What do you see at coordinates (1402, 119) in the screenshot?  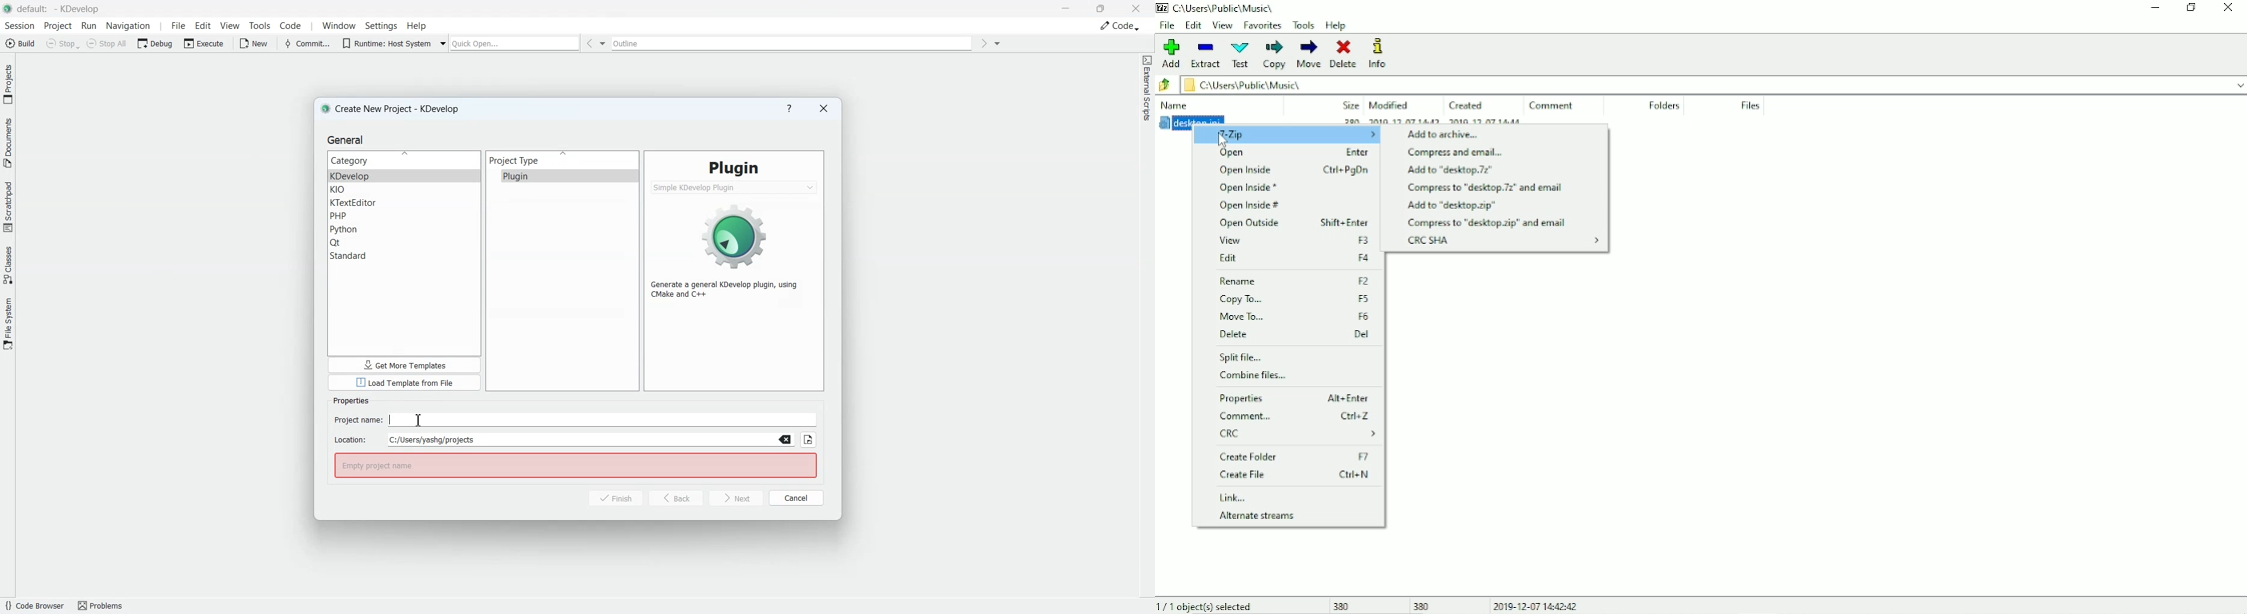 I see `2019-12-07 142` at bounding box center [1402, 119].